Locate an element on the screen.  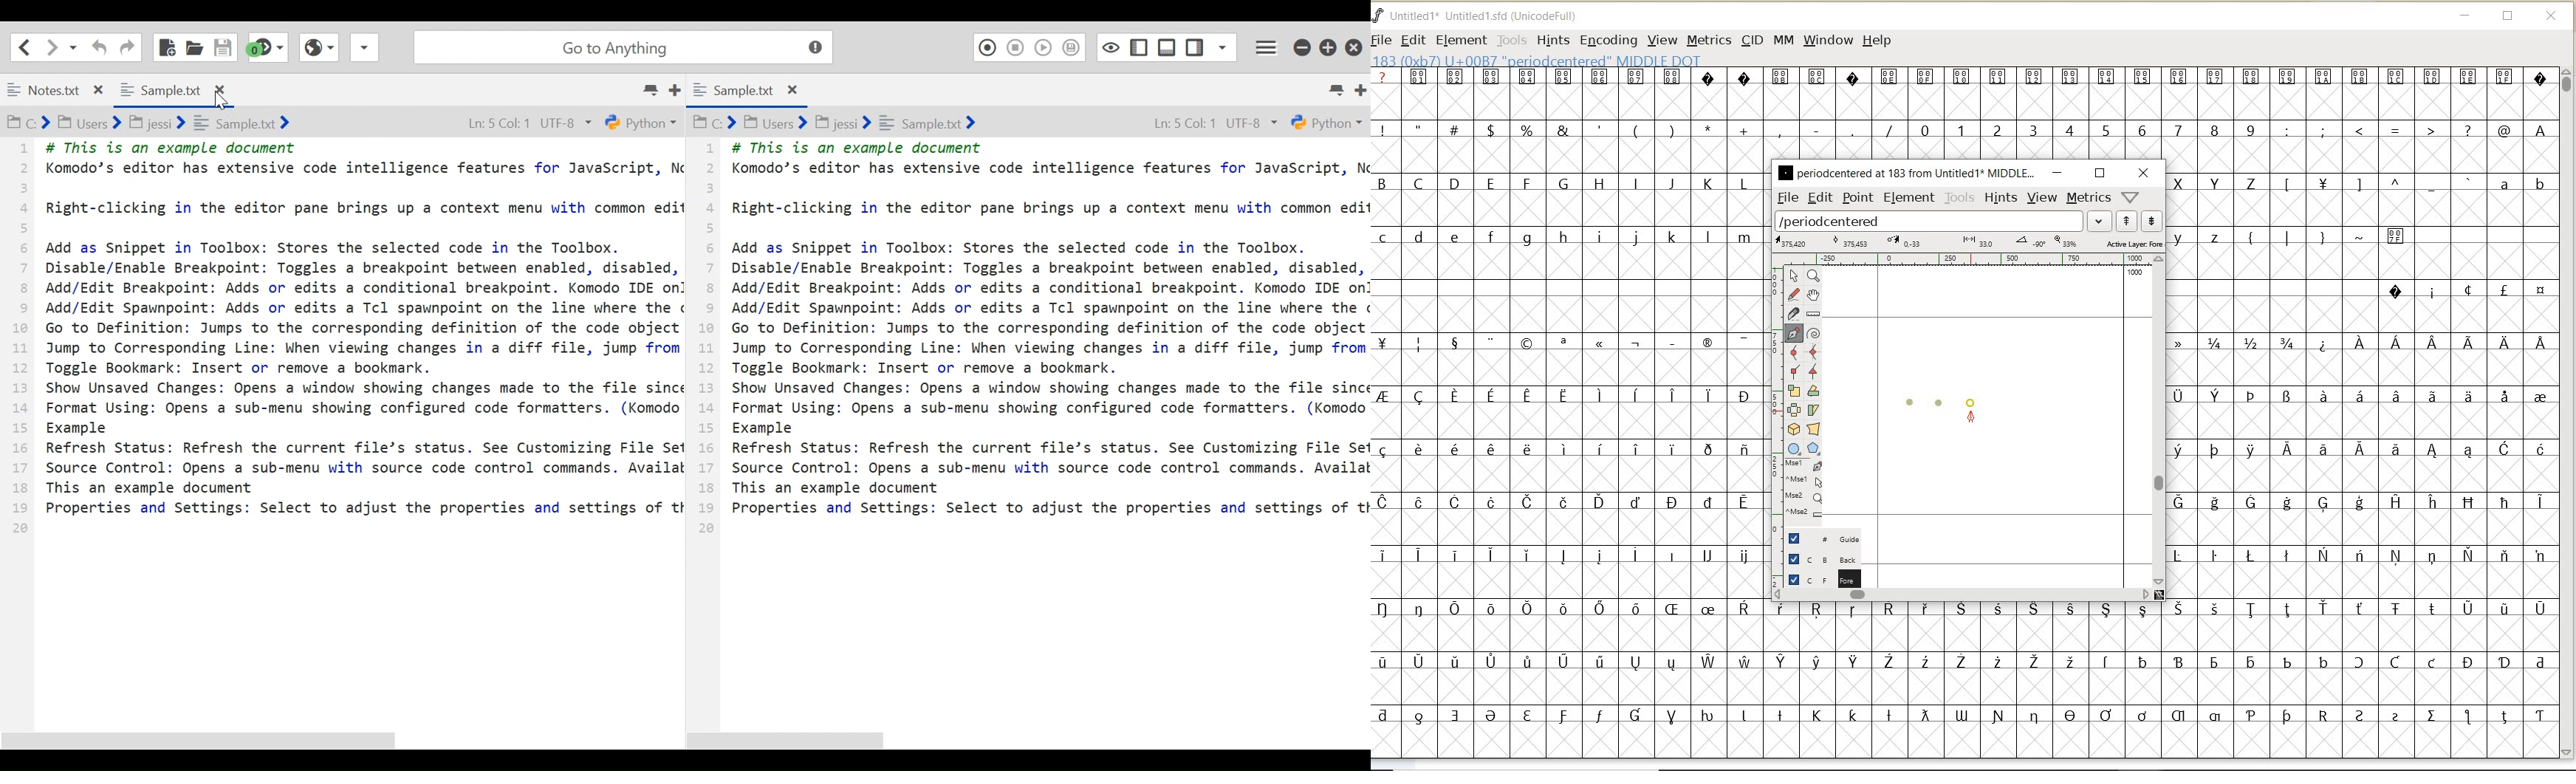
add a point, then drag out its control points is located at coordinates (1794, 332).